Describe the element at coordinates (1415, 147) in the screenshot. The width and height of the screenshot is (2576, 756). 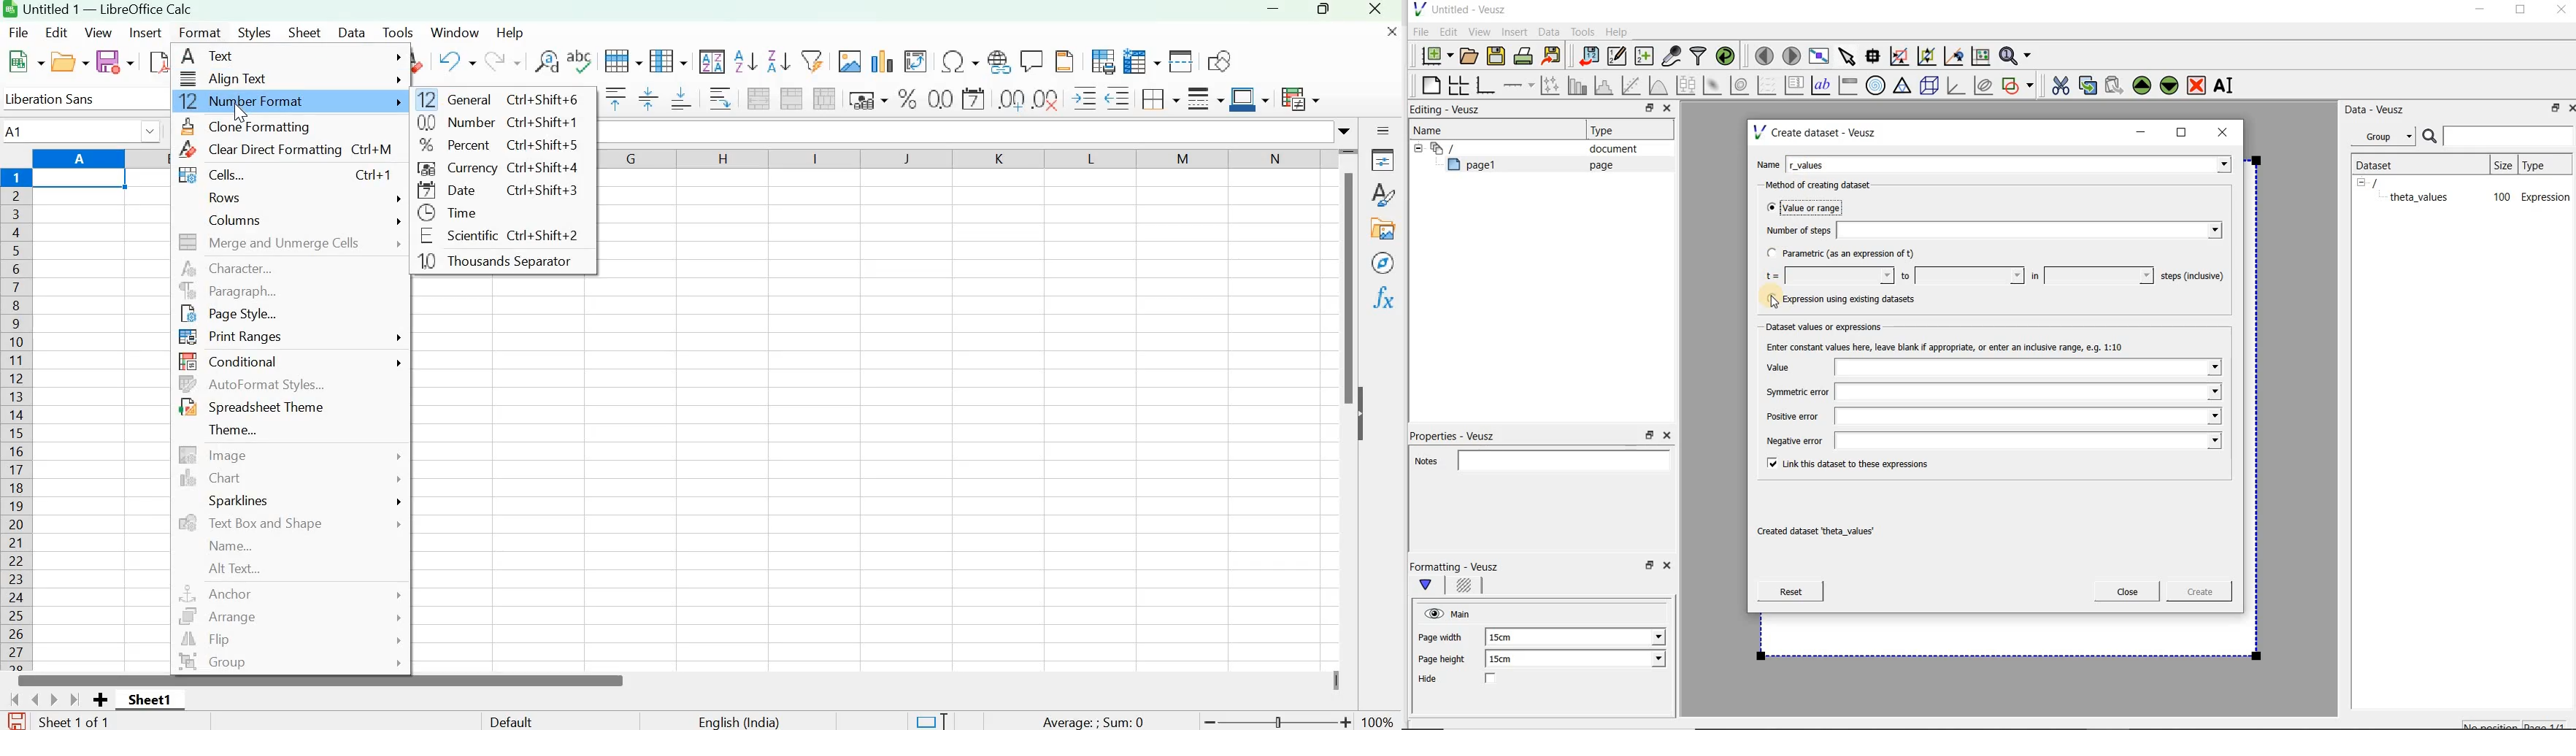
I see `hide sub menu` at that location.